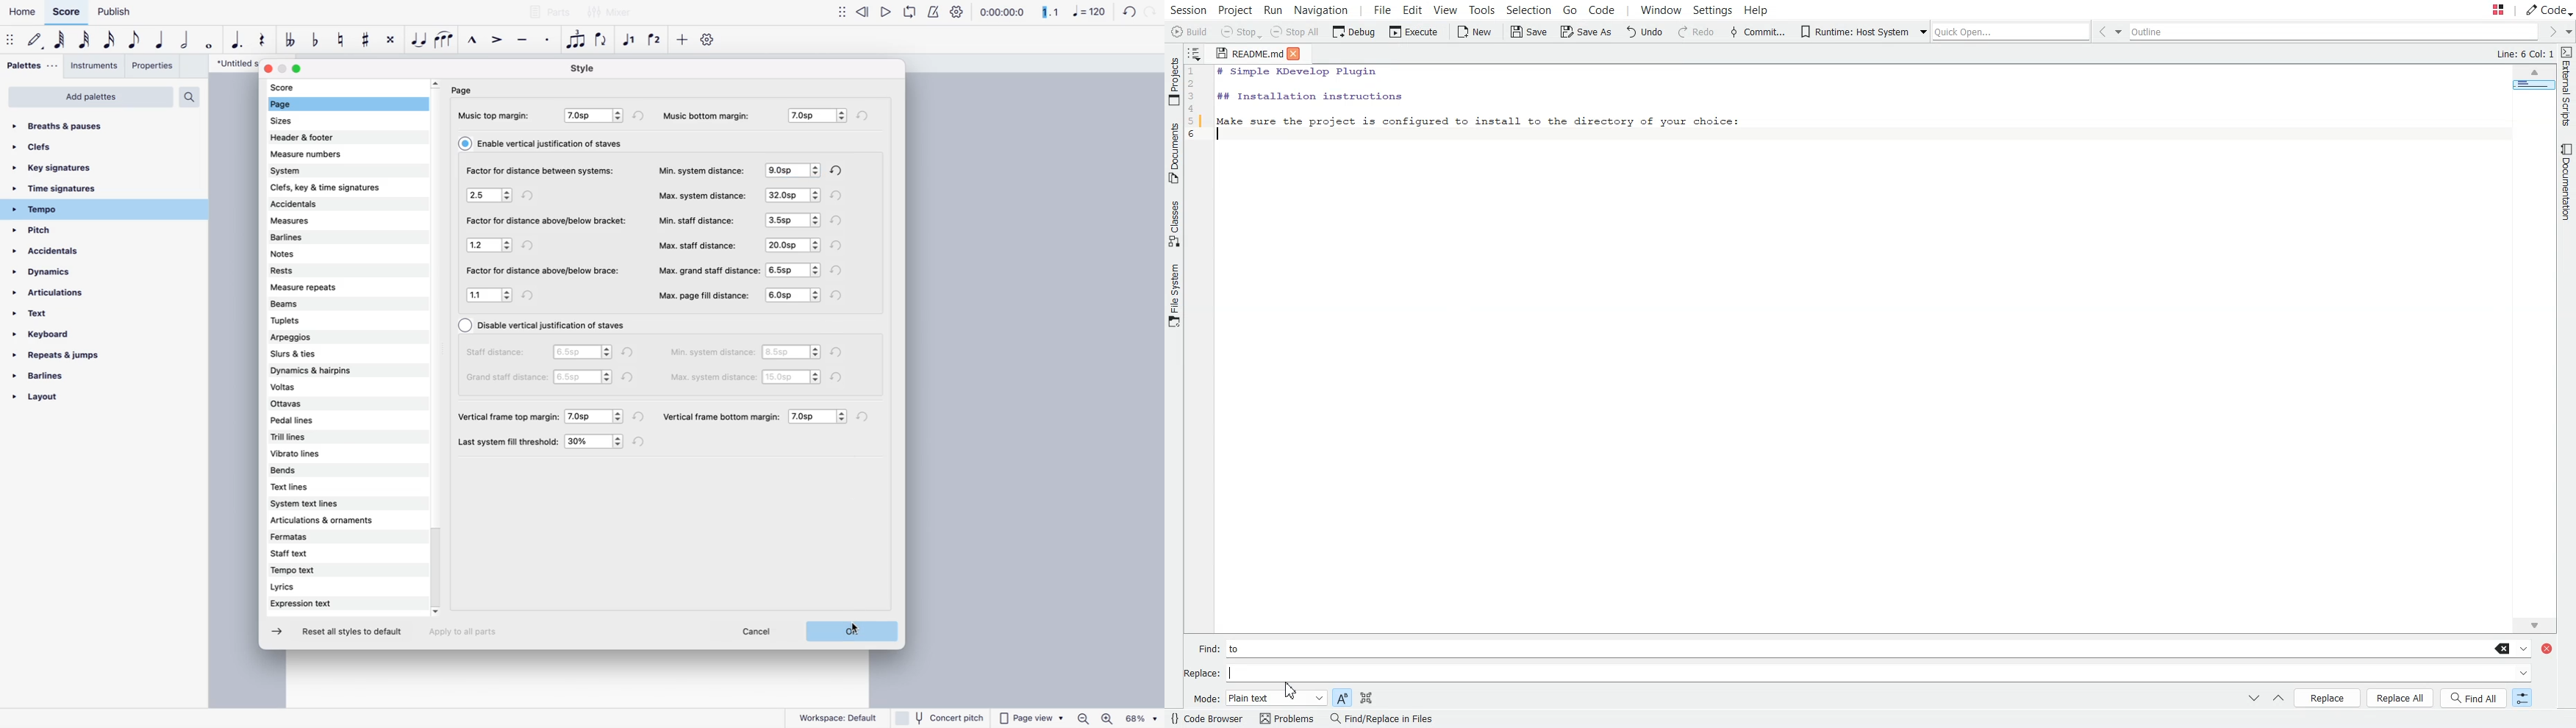 Image resolution: width=2576 pixels, height=728 pixels. What do you see at coordinates (1240, 33) in the screenshot?
I see `Stop` at bounding box center [1240, 33].